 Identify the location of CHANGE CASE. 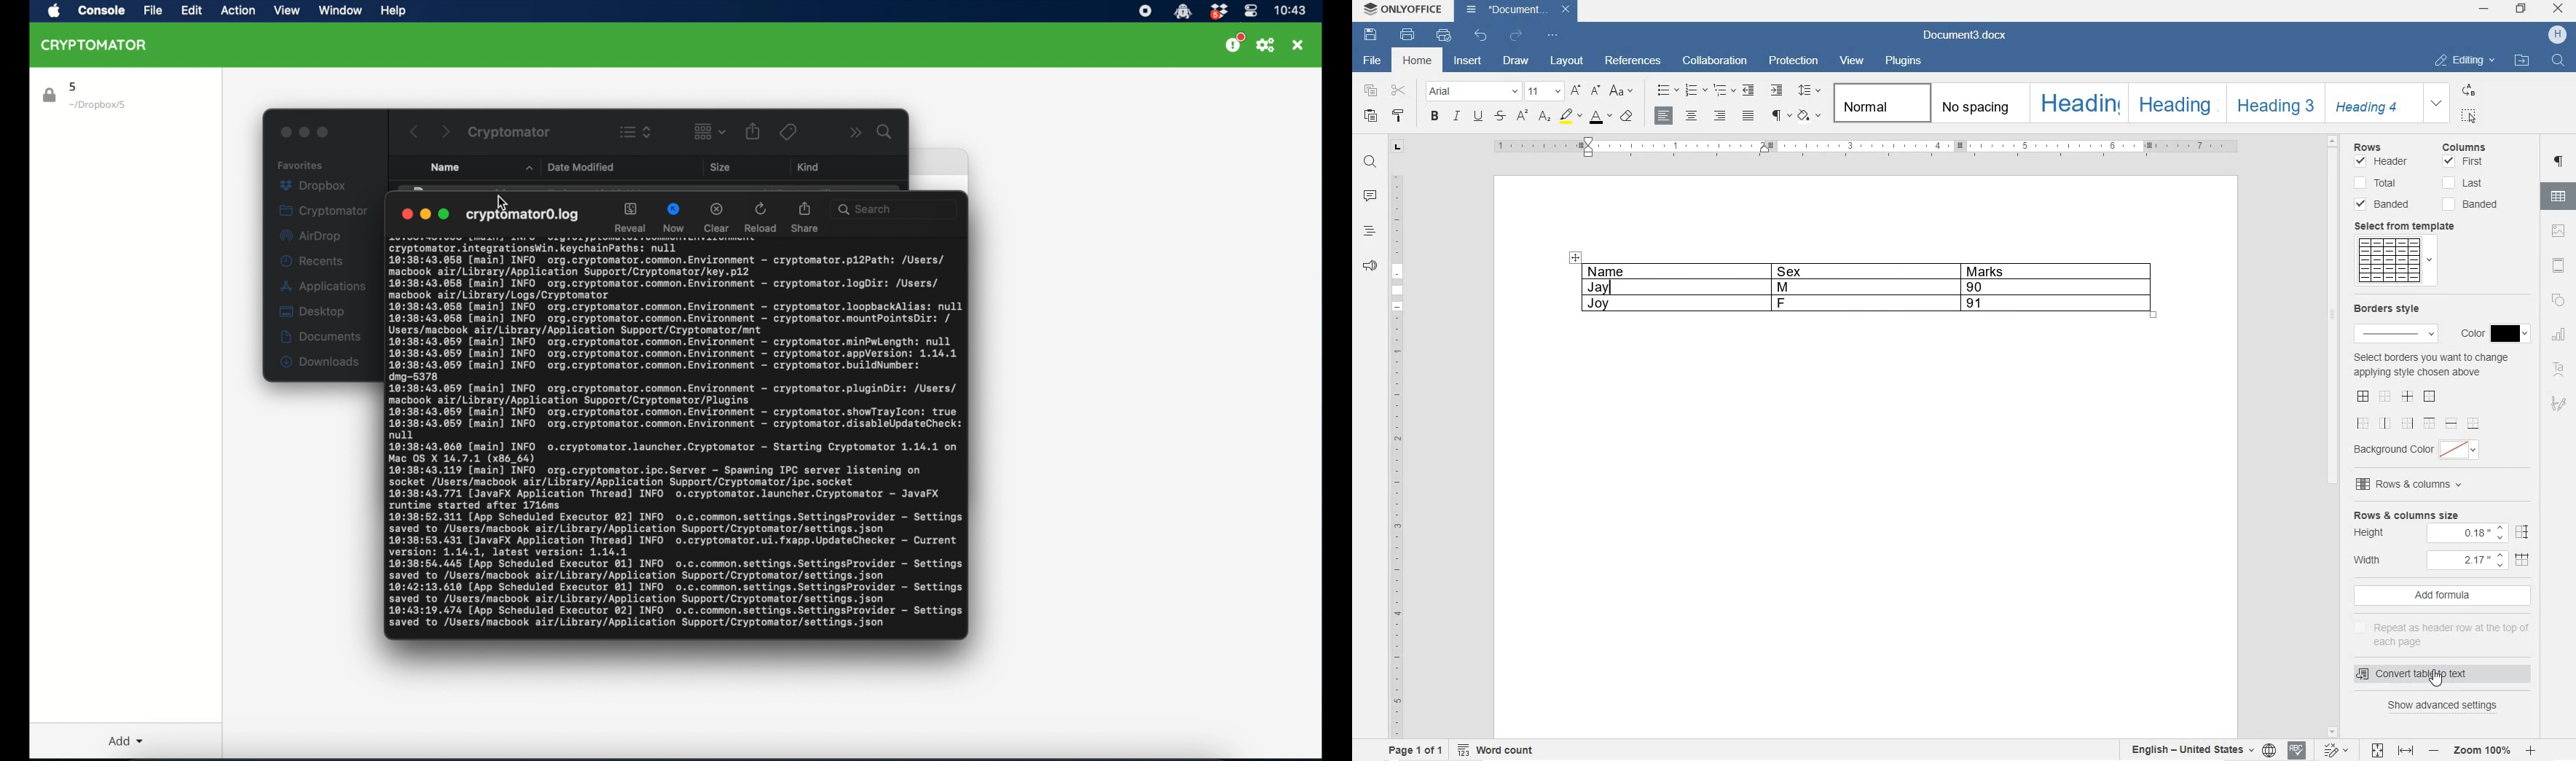
(1622, 90).